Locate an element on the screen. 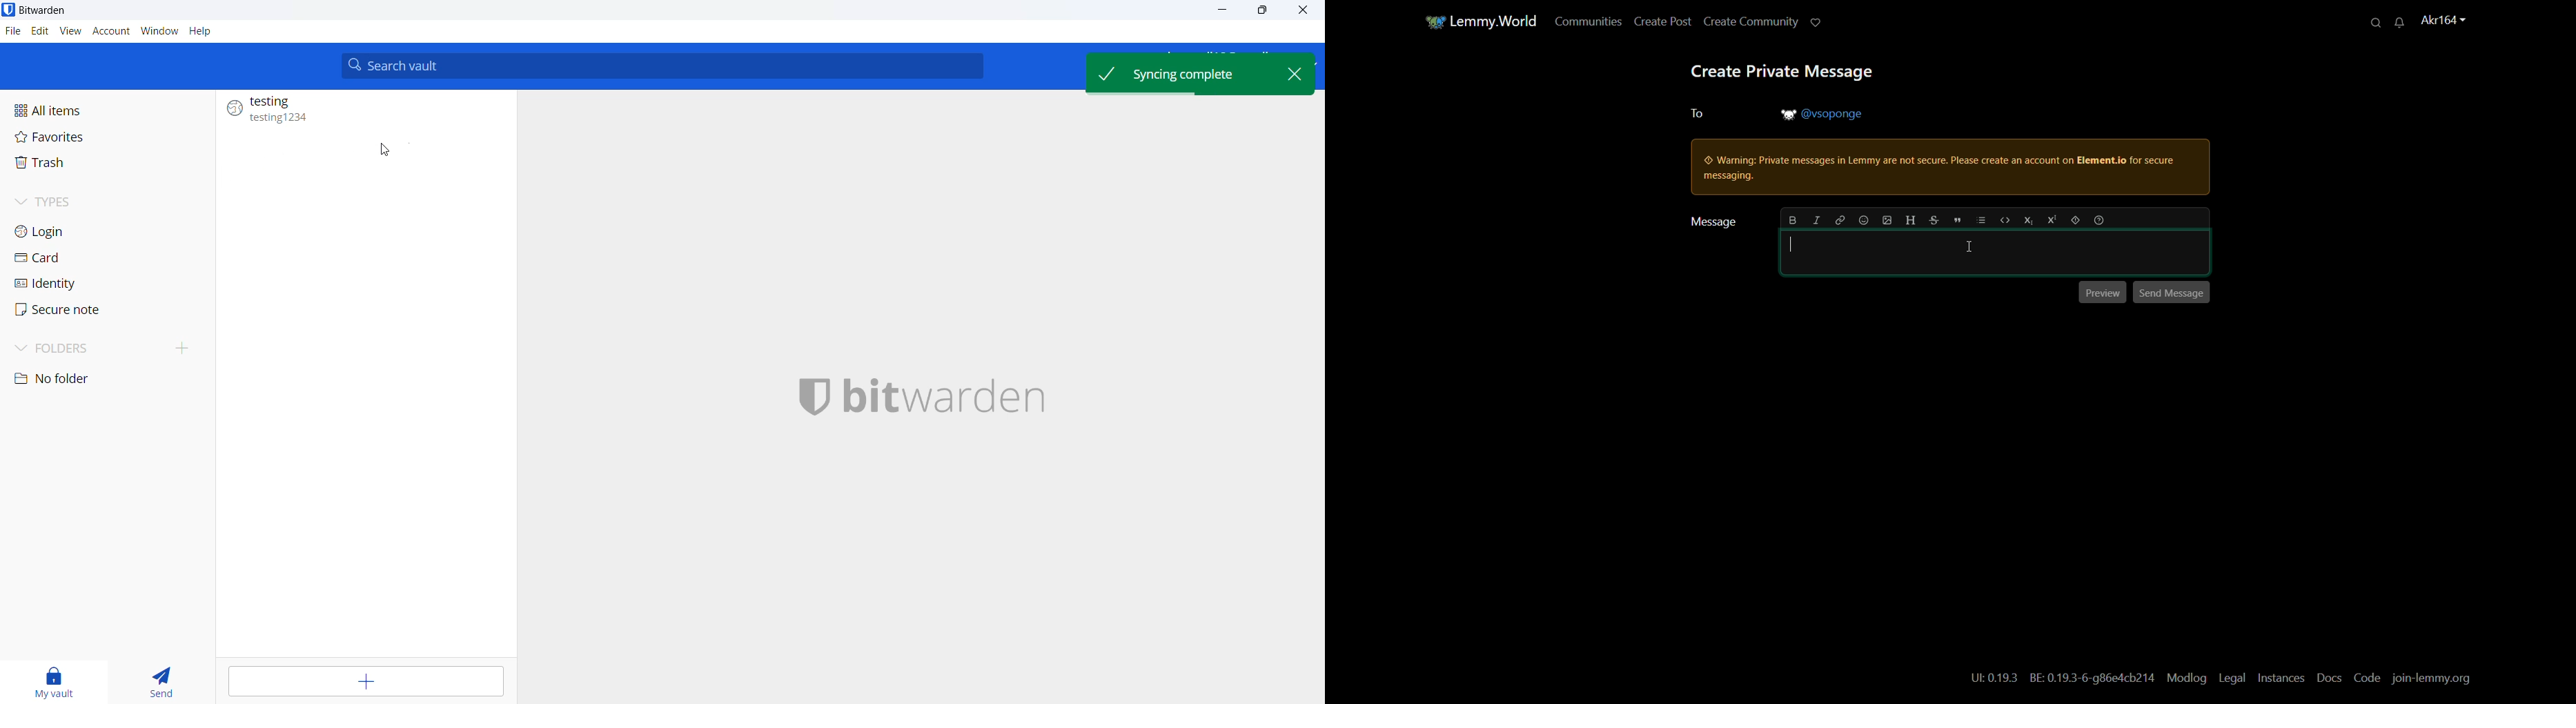 Image resolution: width=2576 pixels, height=728 pixels. add emoji is located at coordinates (1863, 220).